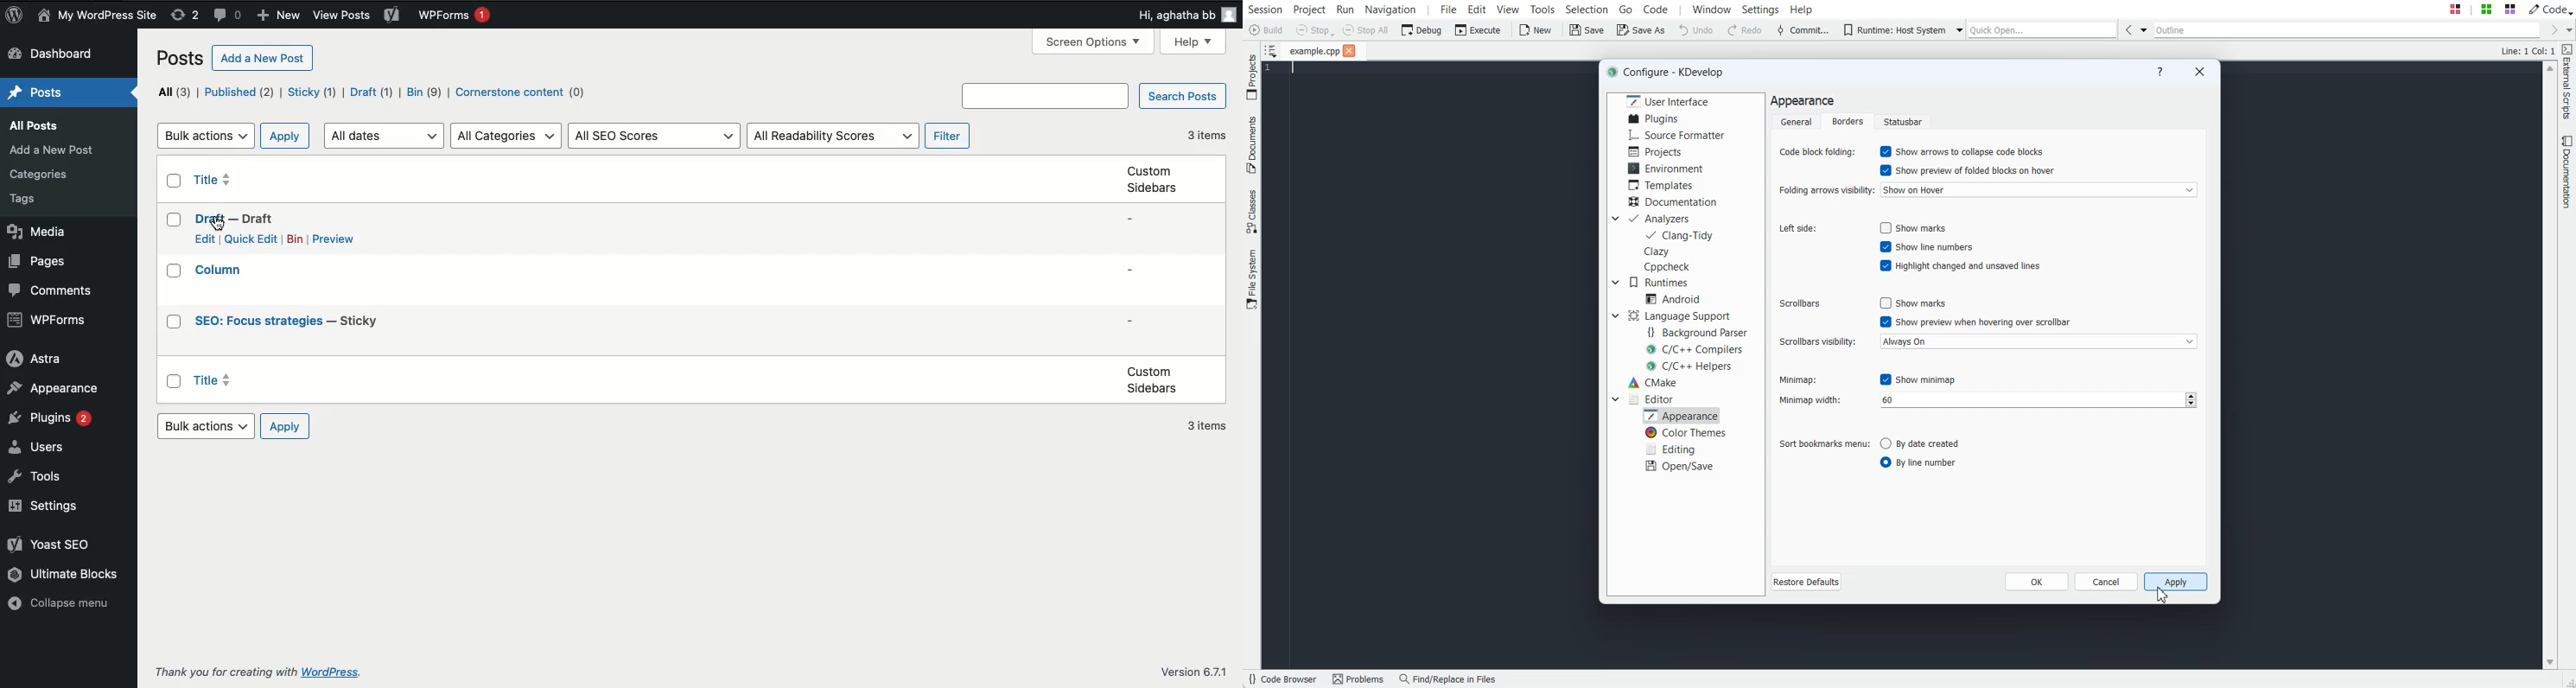  What do you see at coordinates (296, 239) in the screenshot?
I see `Bin` at bounding box center [296, 239].